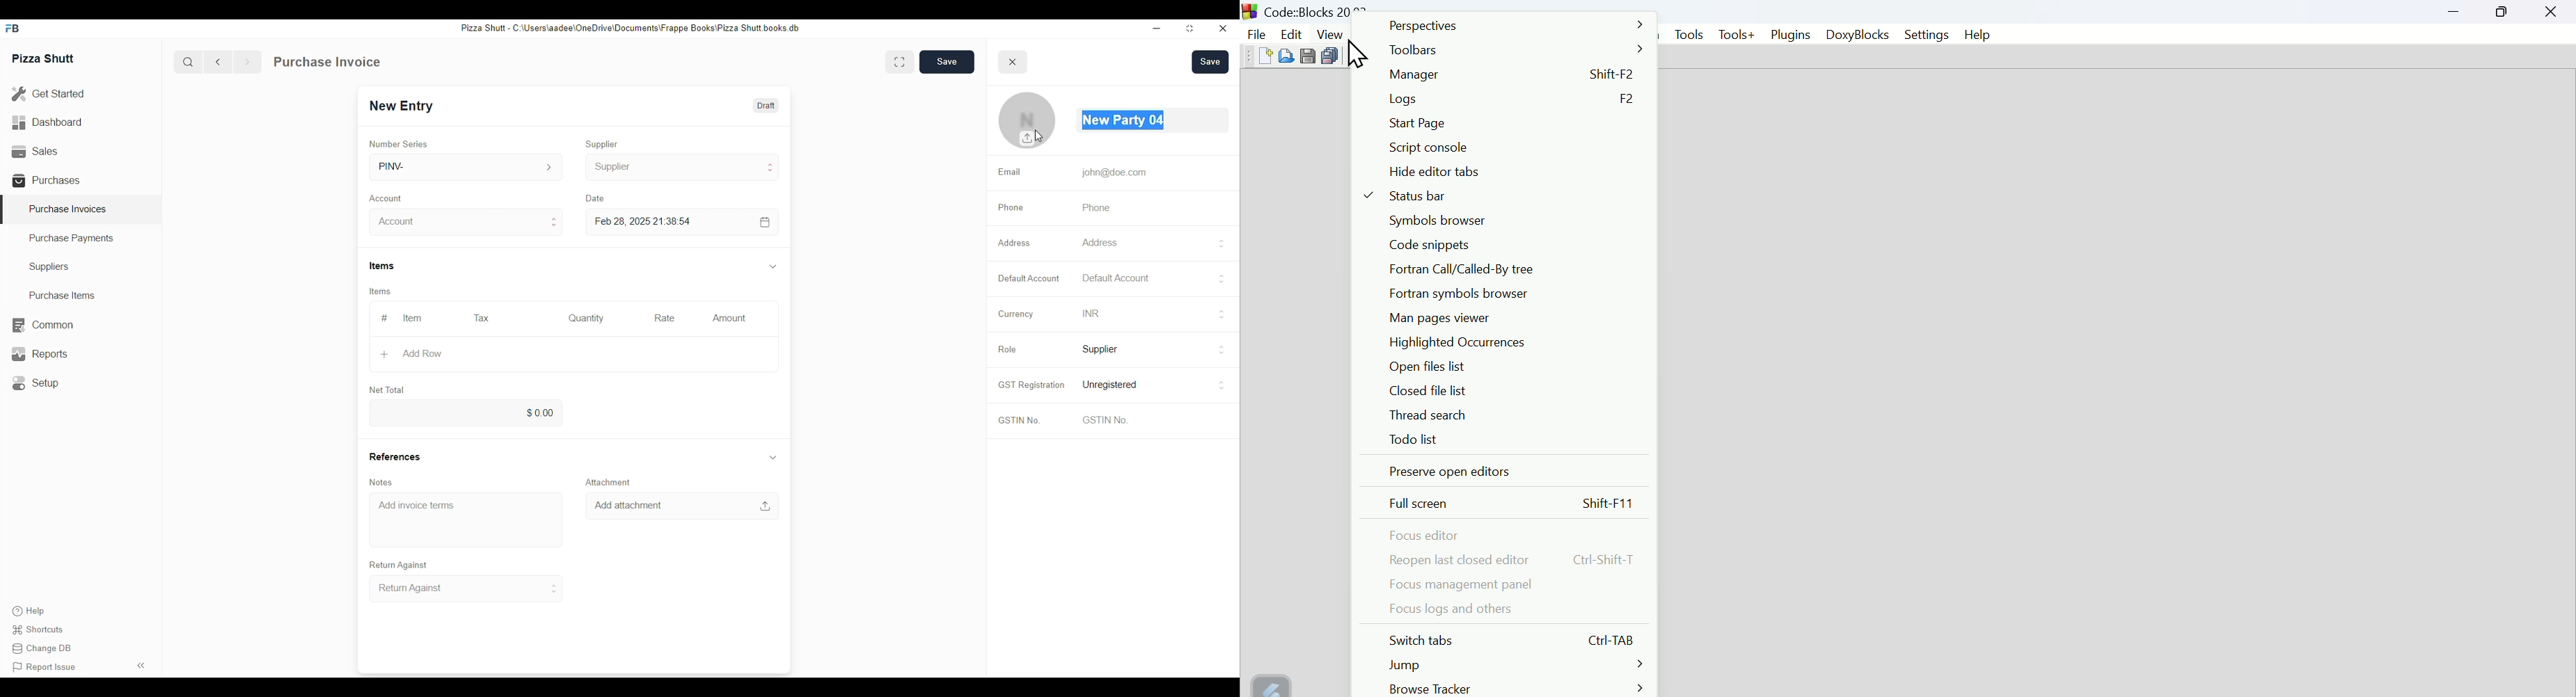 Image resolution: width=2576 pixels, height=700 pixels. Describe the element at coordinates (765, 105) in the screenshot. I see `Draft` at that location.